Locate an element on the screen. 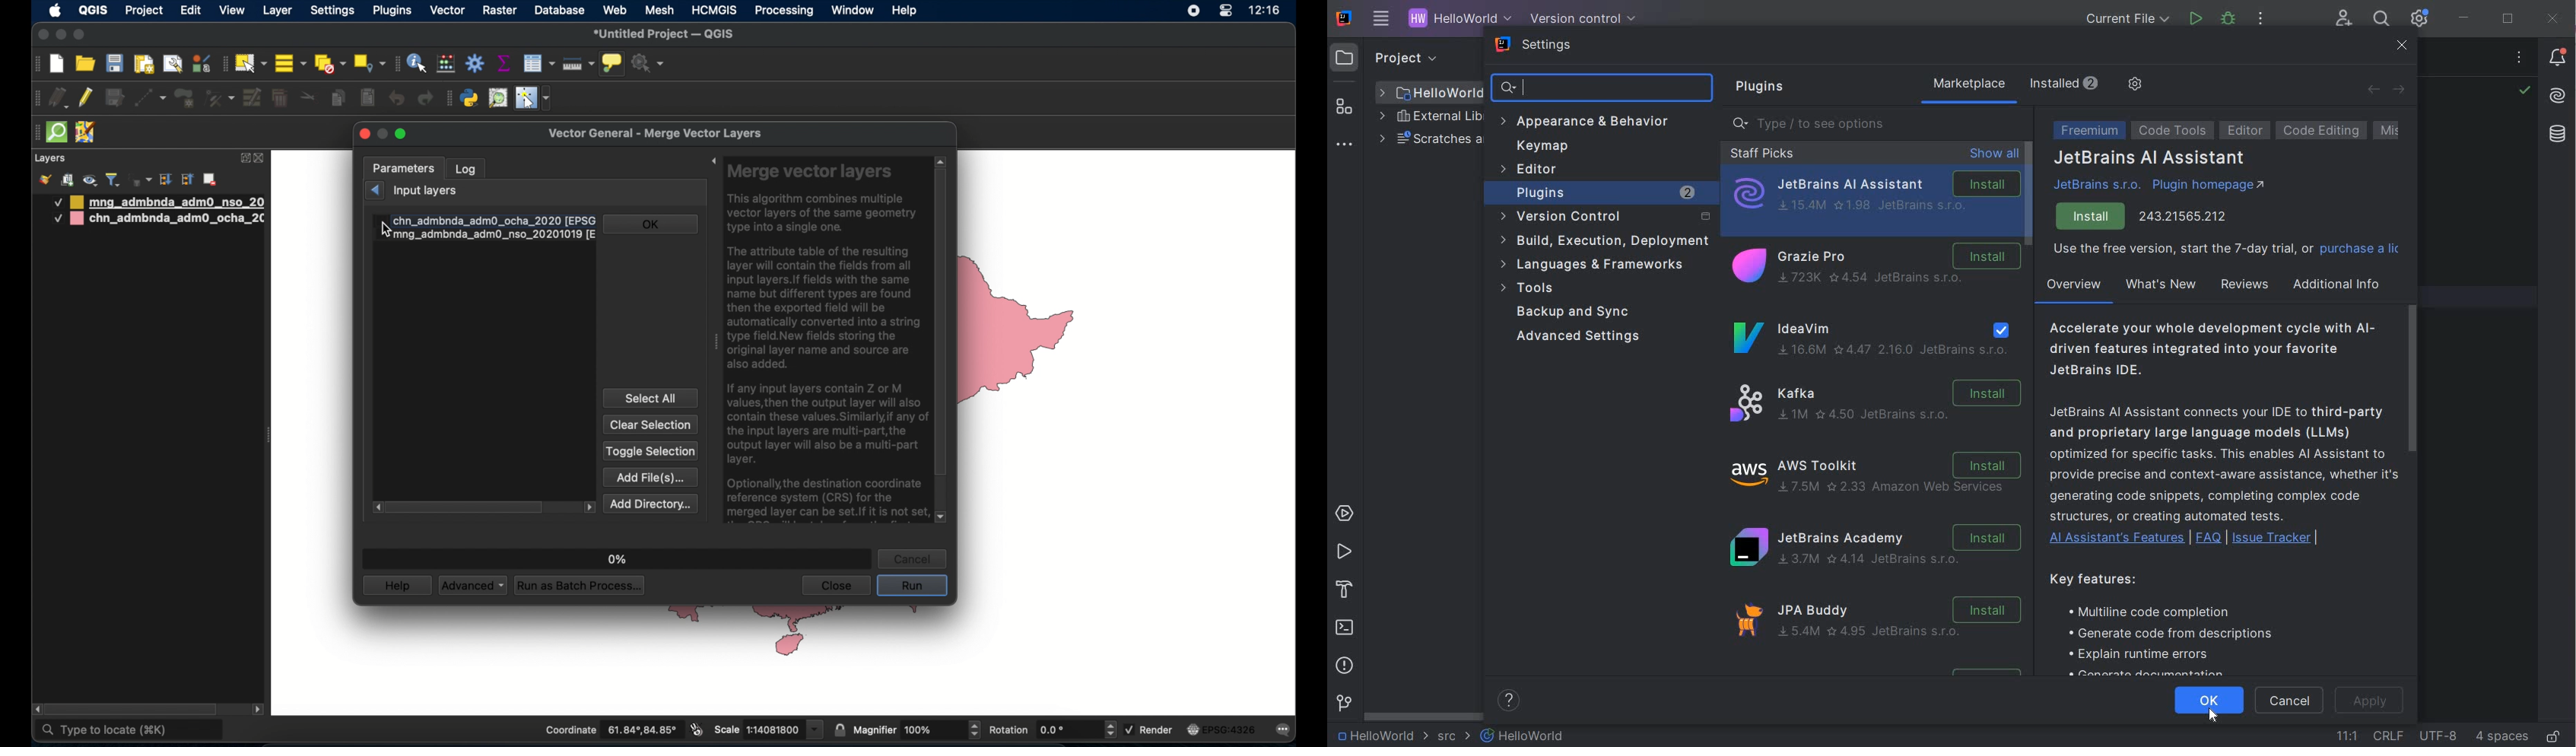 This screenshot has height=756, width=2576. raster is located at coordinates (500, 11).